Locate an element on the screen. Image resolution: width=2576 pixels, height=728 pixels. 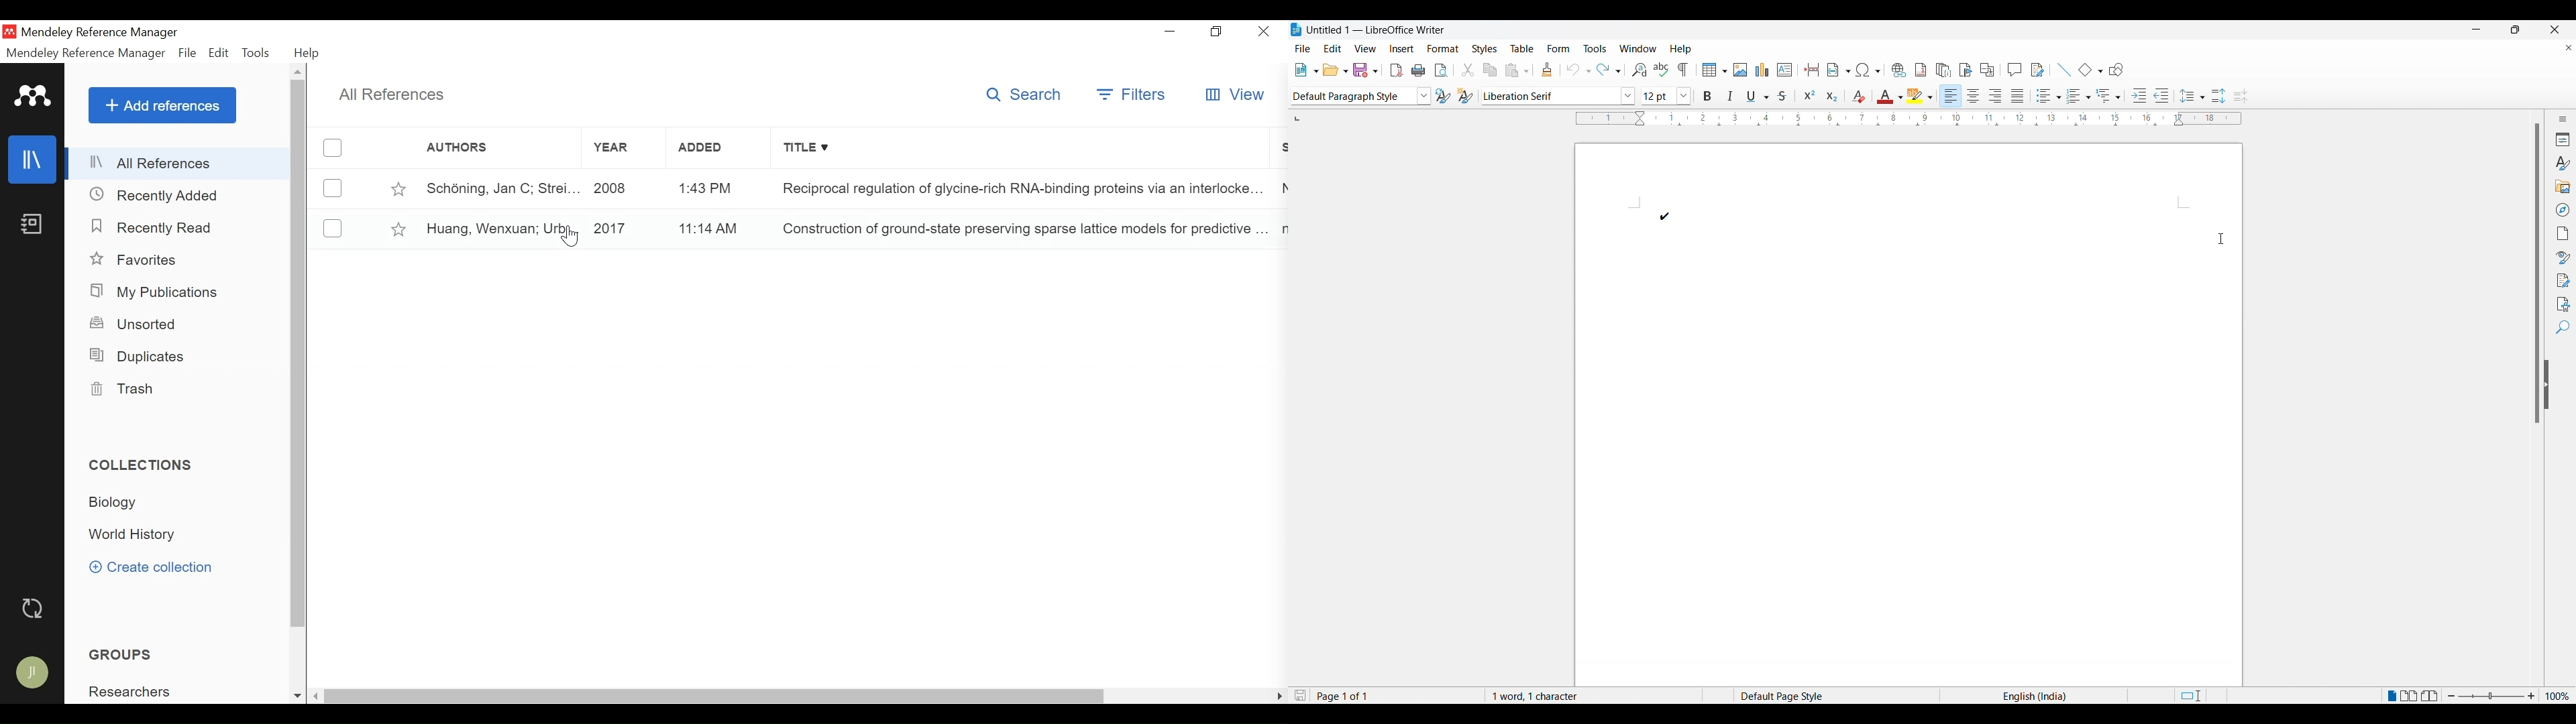
justify is located at coordinates (2019, 94).